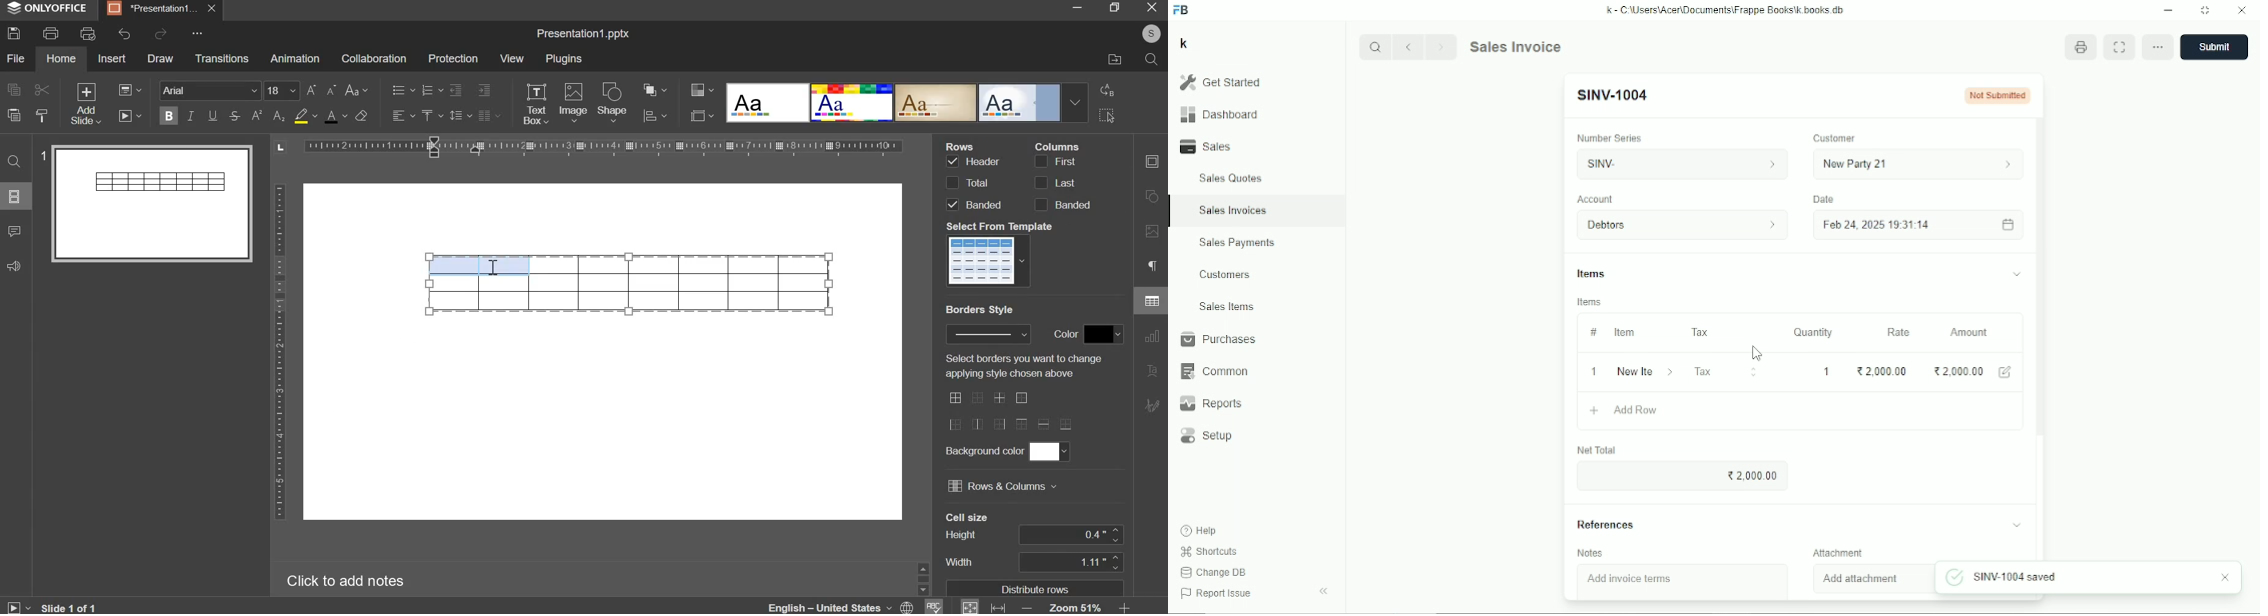 This screenshot has height=616, width=2268. I want to click on Purchases, so click(1217, 339).